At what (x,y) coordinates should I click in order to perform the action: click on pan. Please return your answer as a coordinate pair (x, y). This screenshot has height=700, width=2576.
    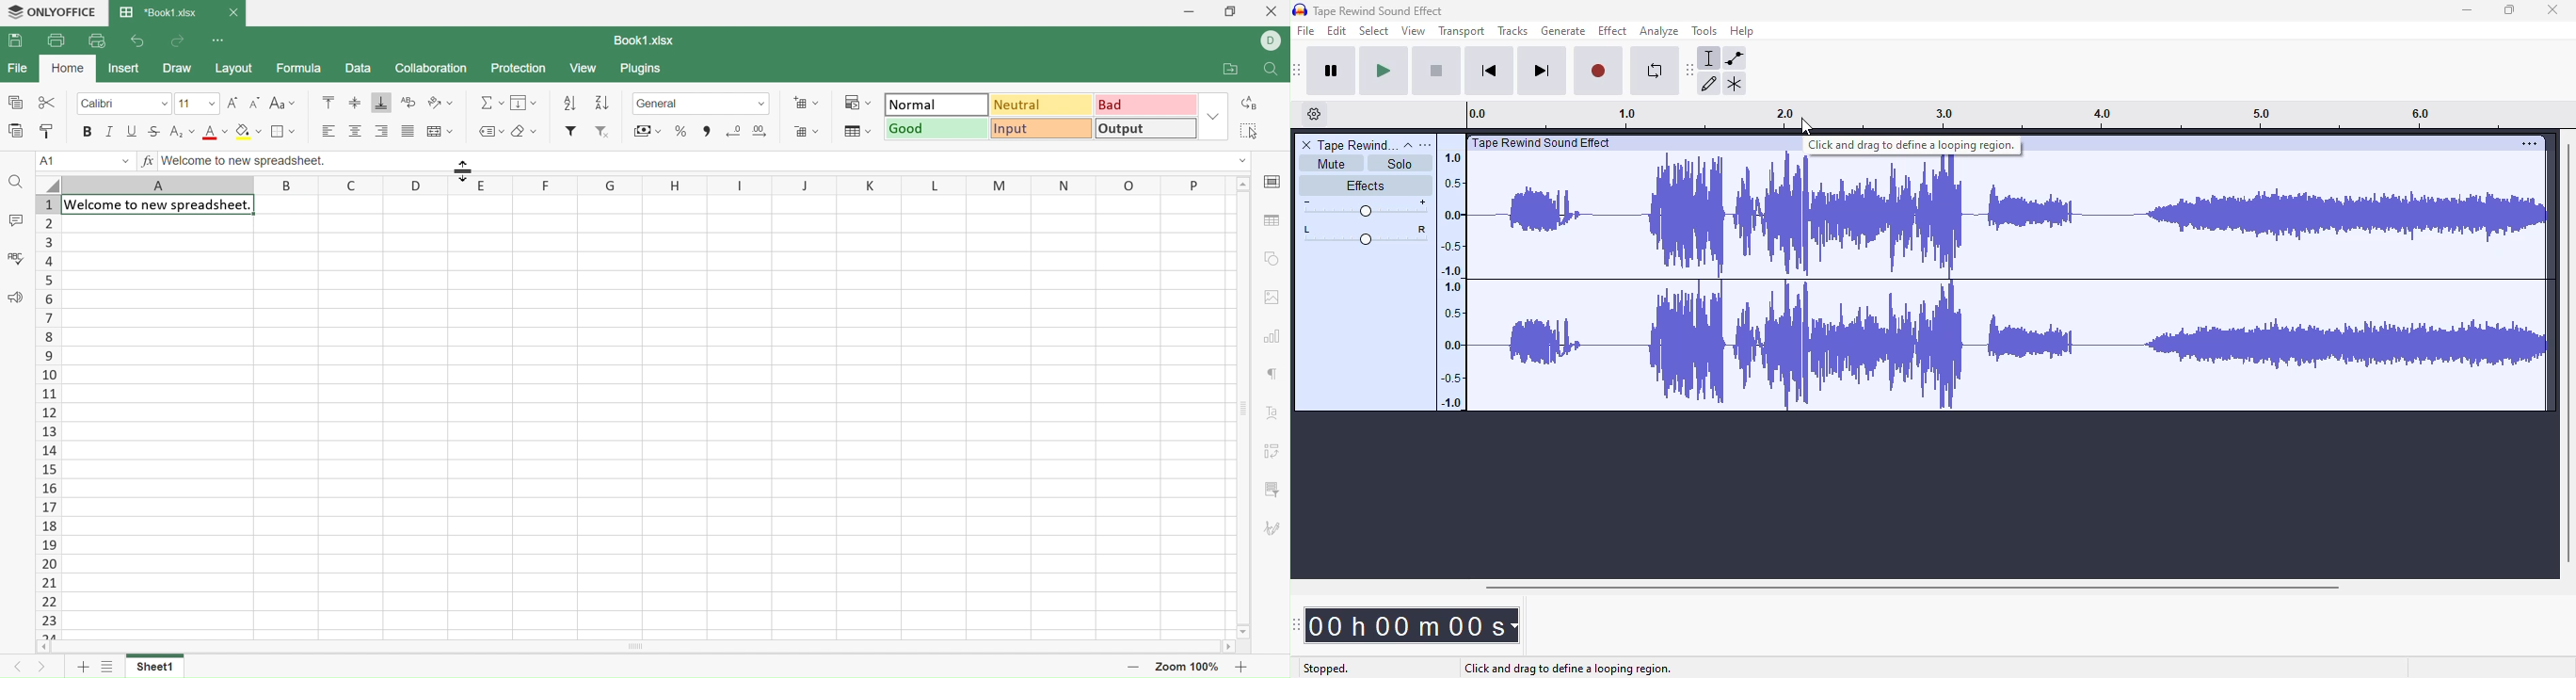
    Looking at the image, I should click on (1364, 236).